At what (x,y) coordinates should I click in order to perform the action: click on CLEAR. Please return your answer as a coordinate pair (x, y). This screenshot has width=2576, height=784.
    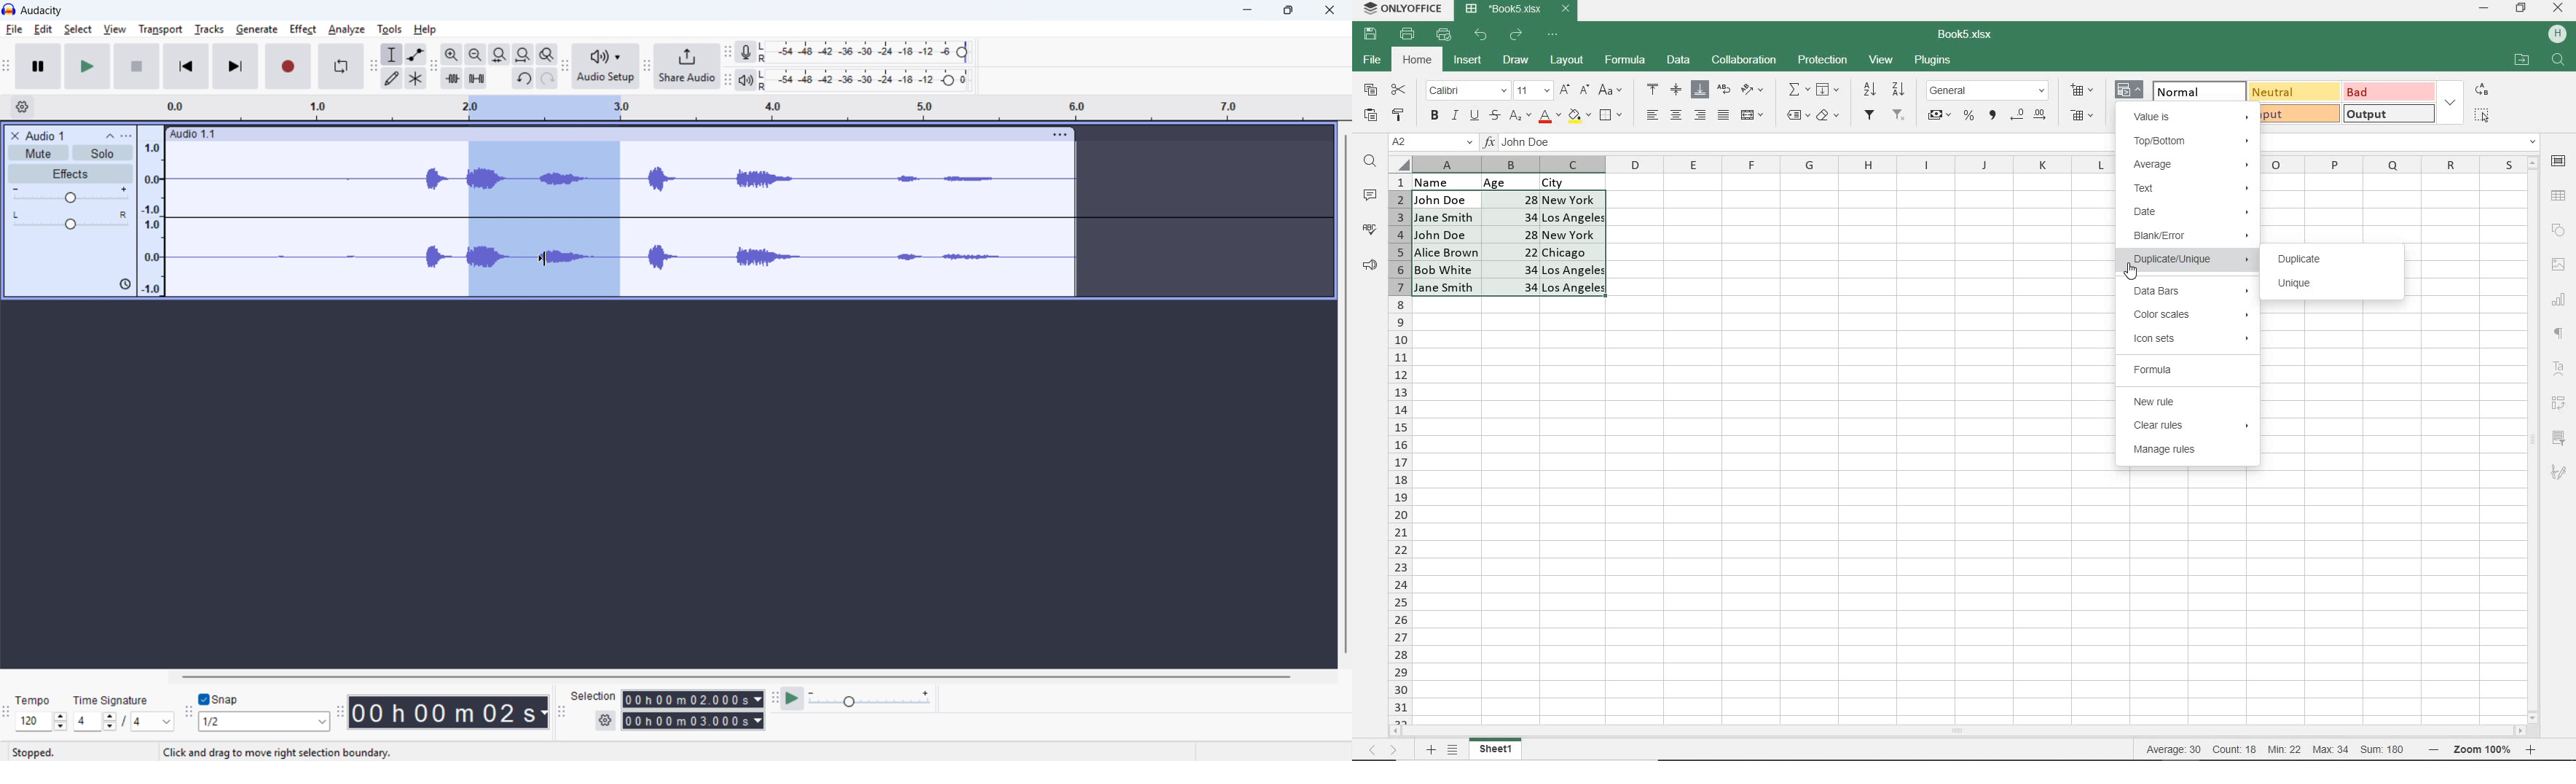
    Looking at the image, I should click on (1827, 117).